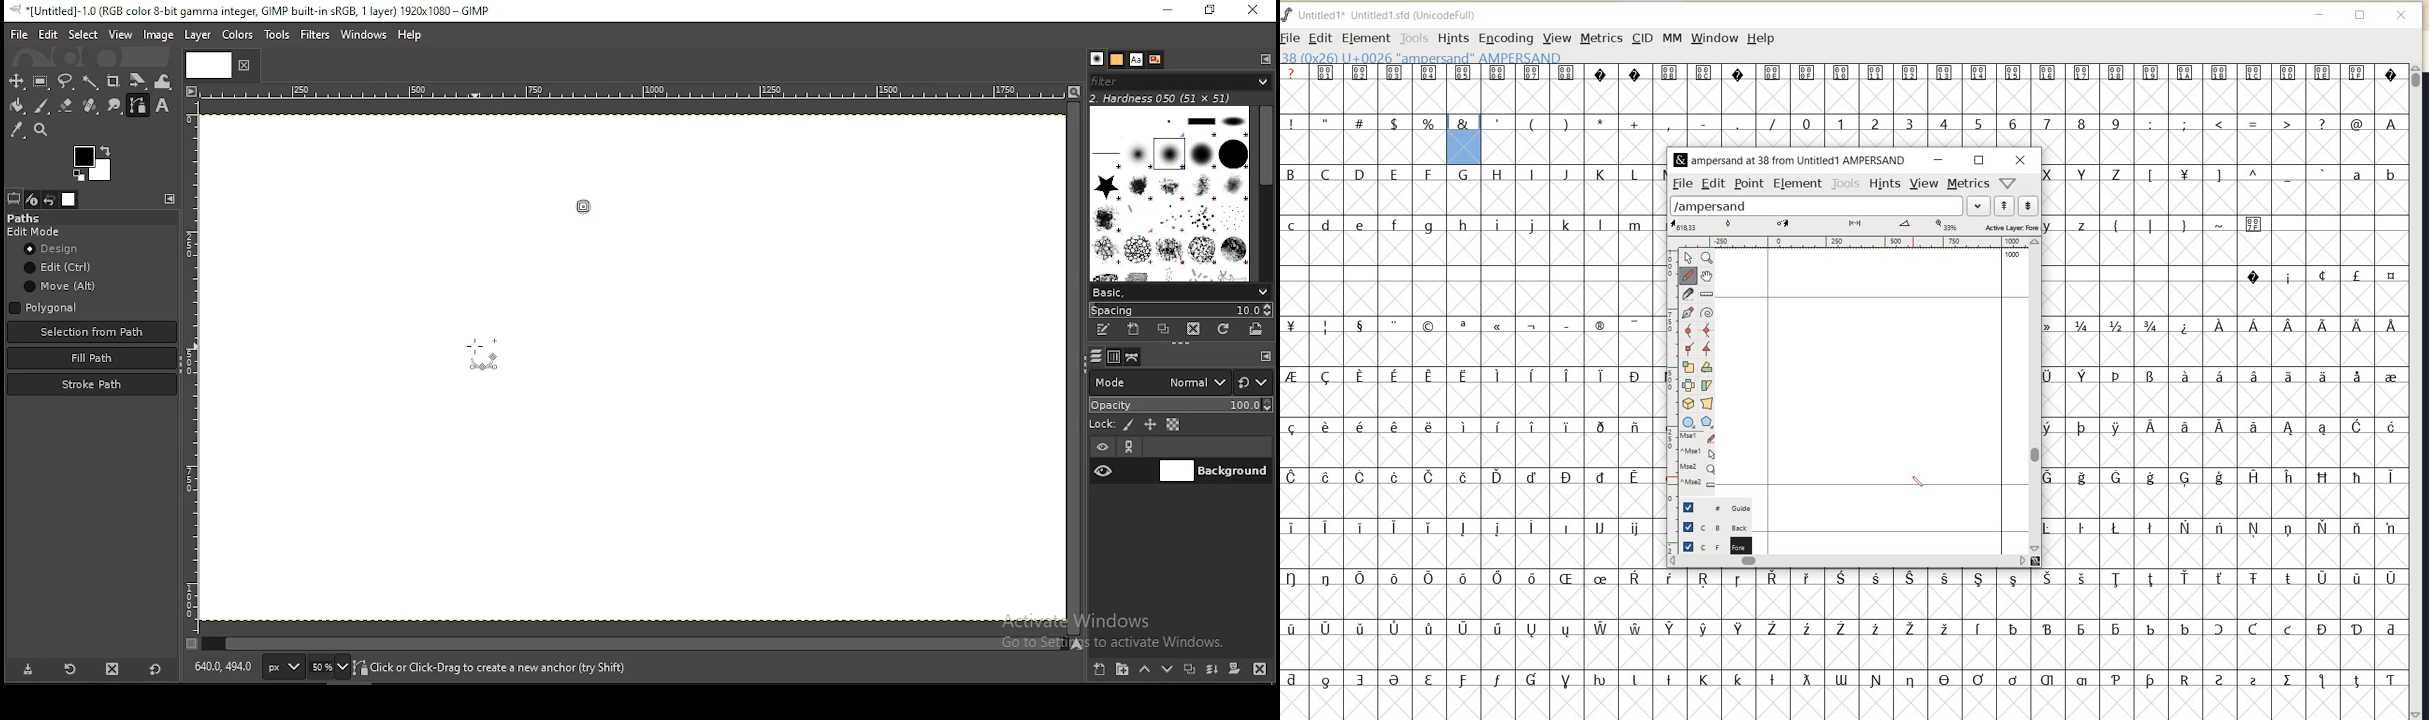 The image size is (2436, 728). I want to click on MM, so click(1671, 37).